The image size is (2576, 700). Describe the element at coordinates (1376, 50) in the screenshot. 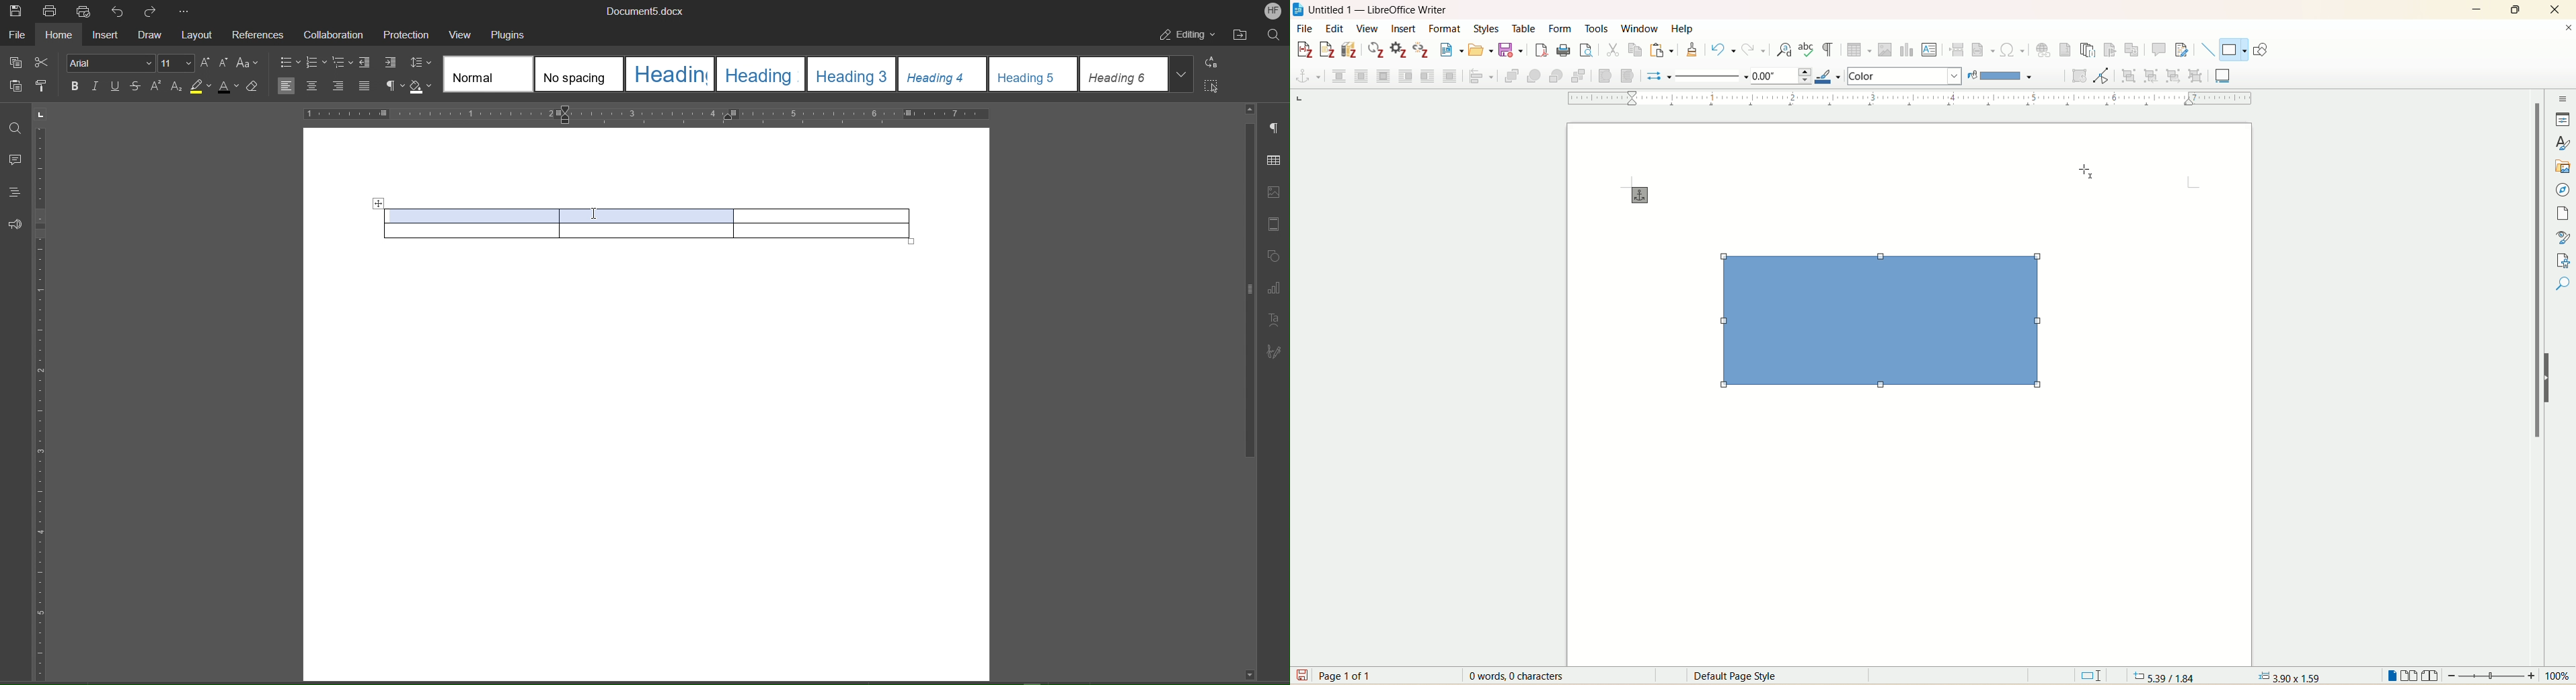

I see `refresh` at that location.